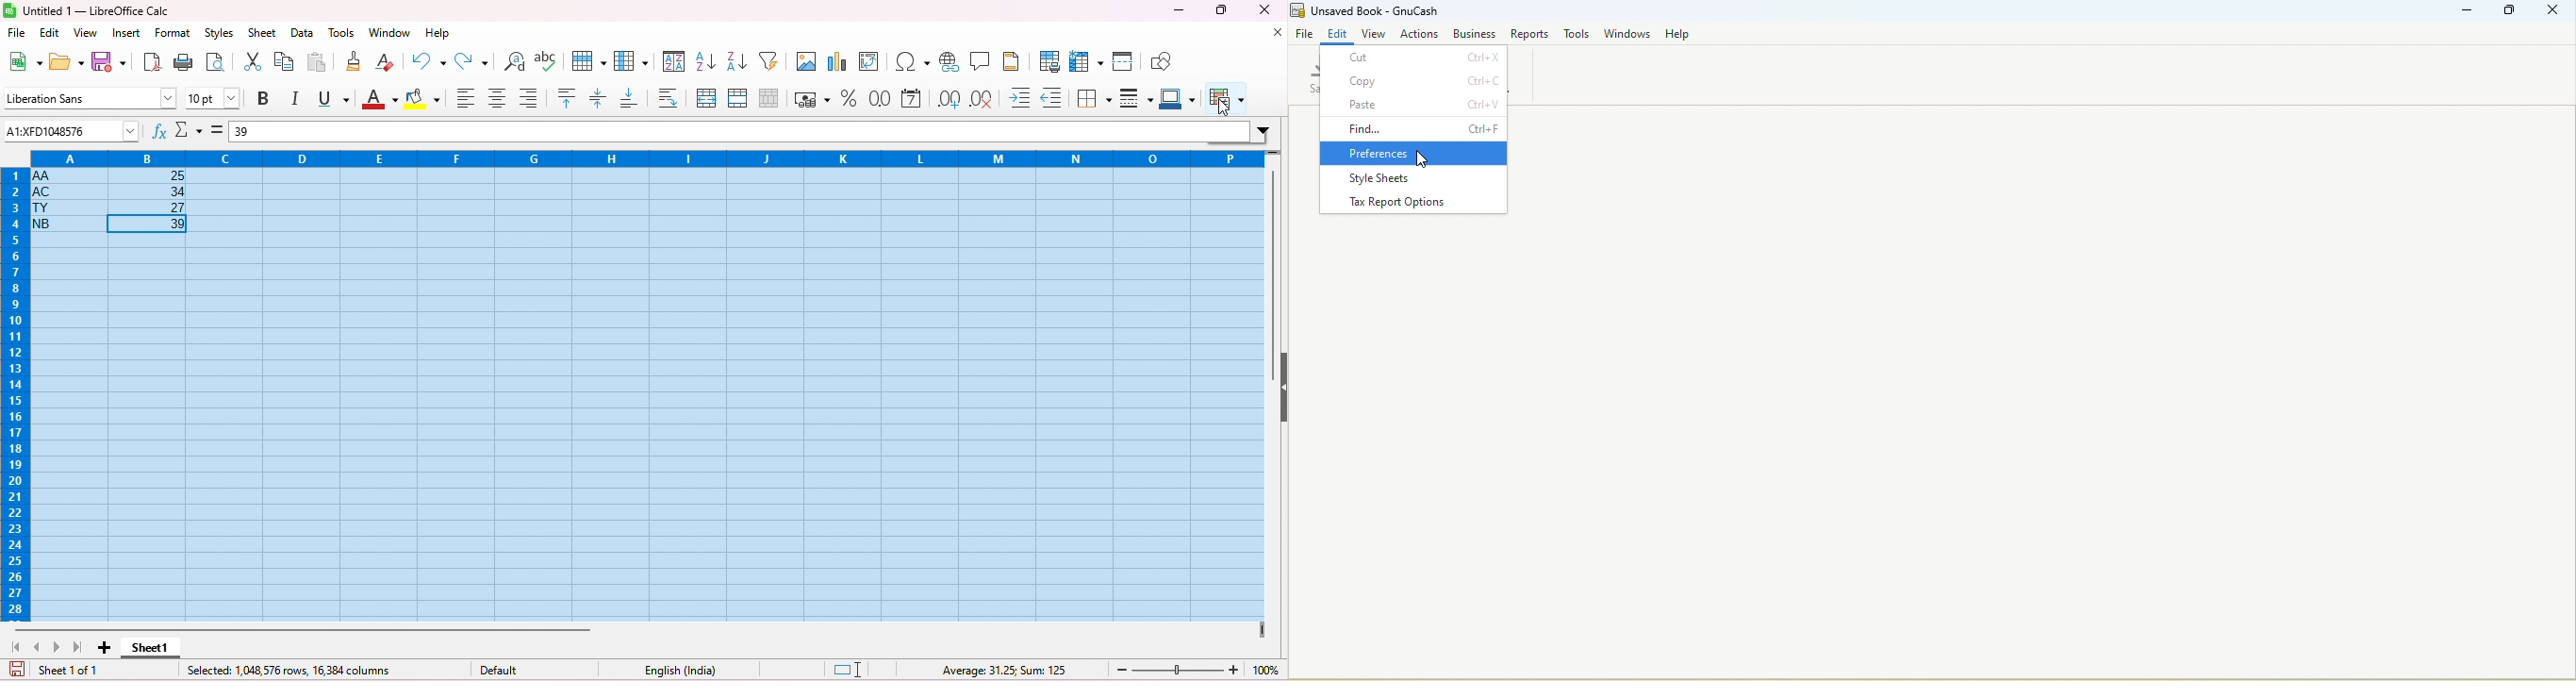 The height and width of the screenshot is (700, 2576). I want to click on tools, so click(340, 33).